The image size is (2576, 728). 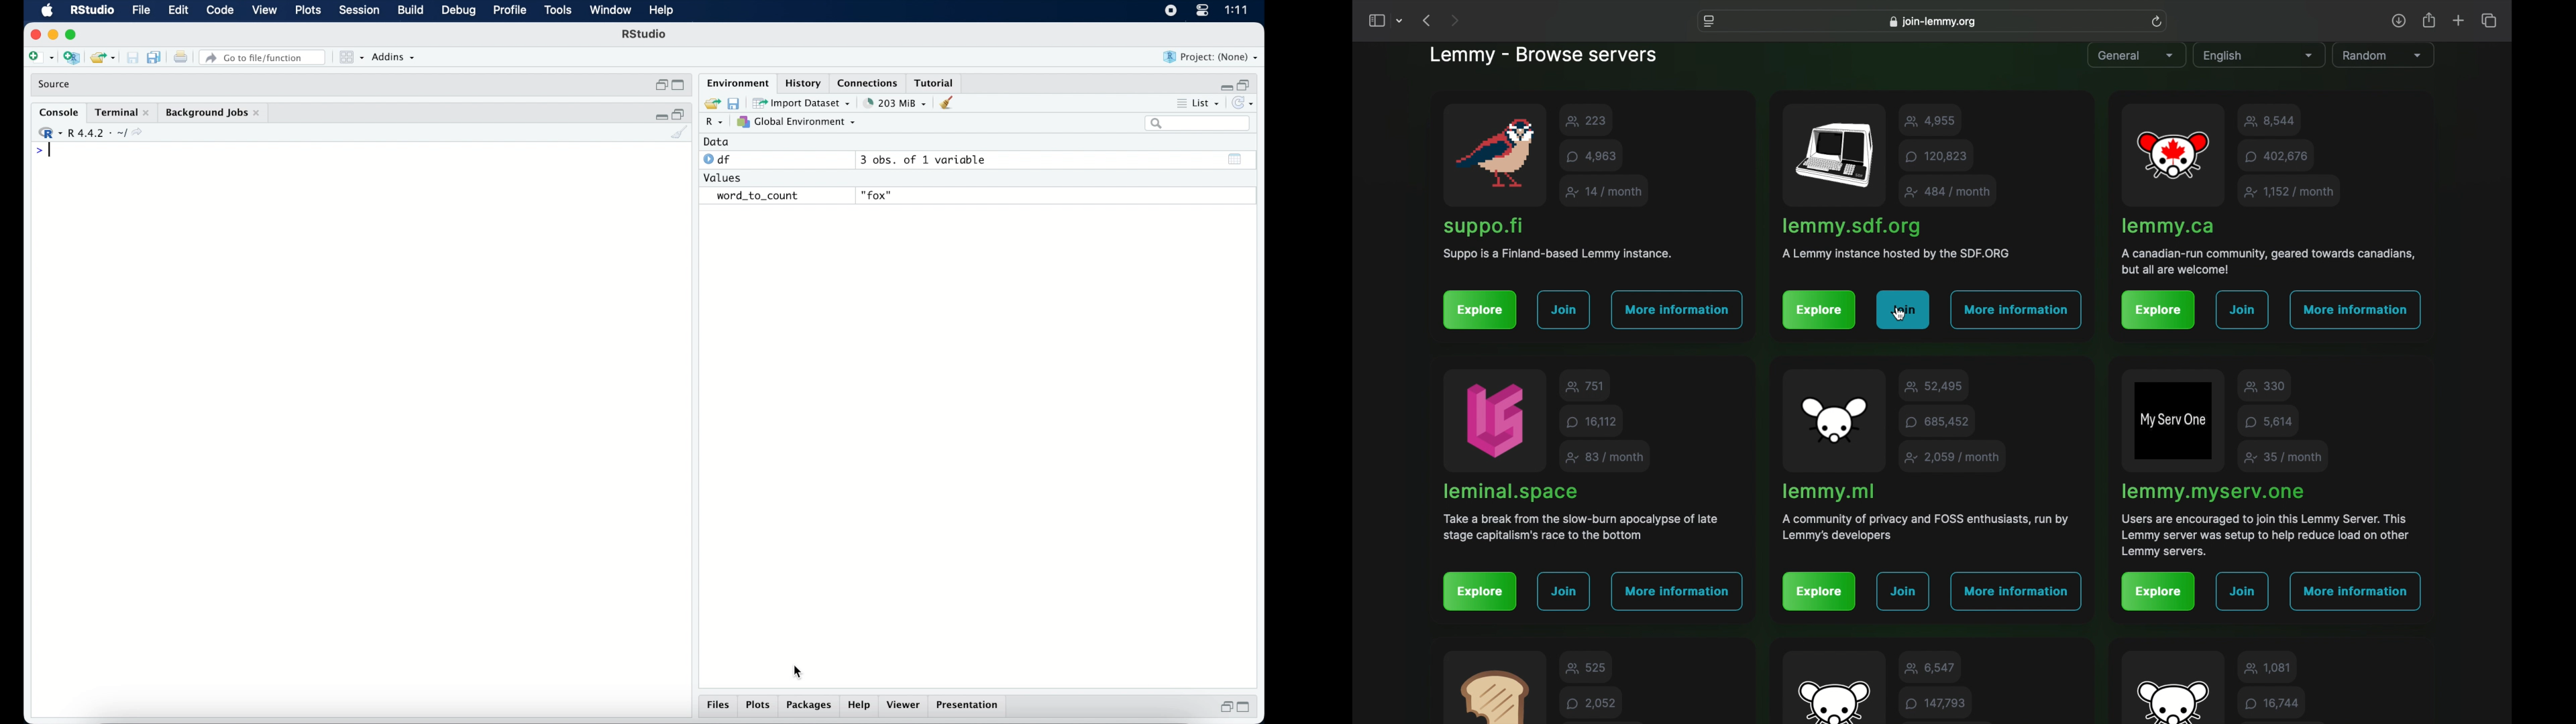 I want to click on plots, so click(x=758, y=706).